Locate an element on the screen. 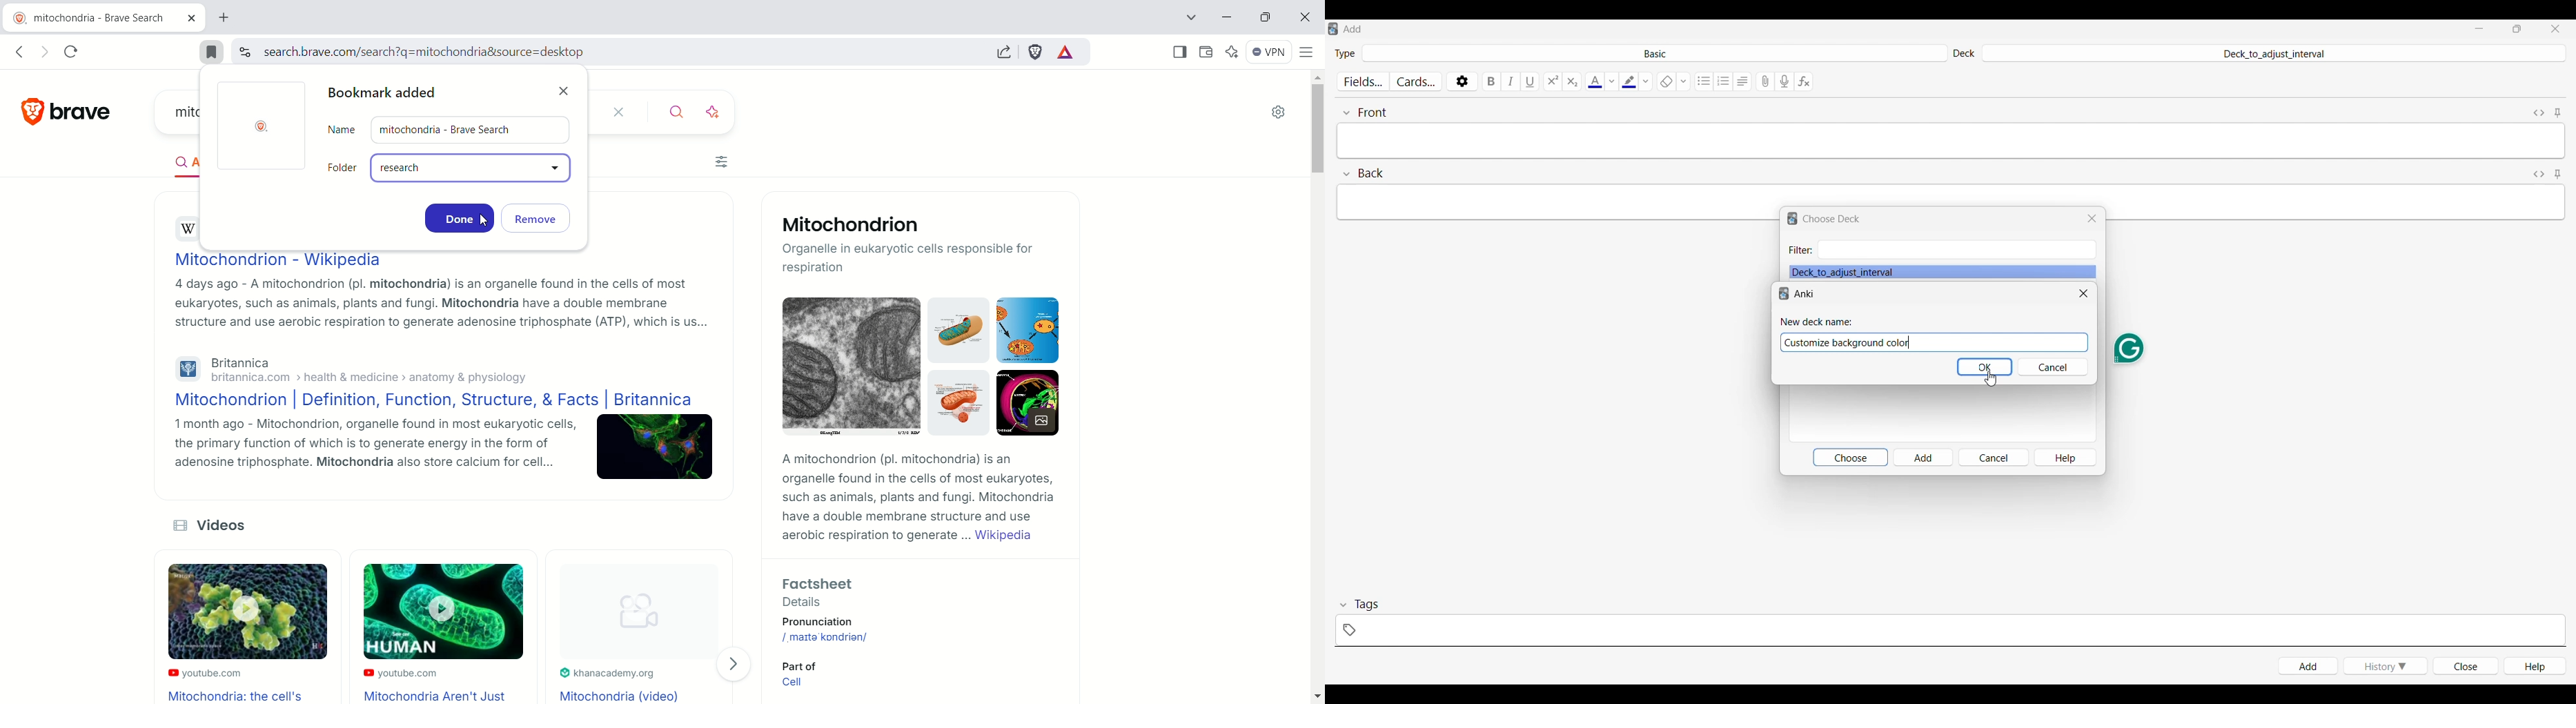   search.brave.com/search?q=mitochondria&source=desktop is located at coordinates (420, 52).